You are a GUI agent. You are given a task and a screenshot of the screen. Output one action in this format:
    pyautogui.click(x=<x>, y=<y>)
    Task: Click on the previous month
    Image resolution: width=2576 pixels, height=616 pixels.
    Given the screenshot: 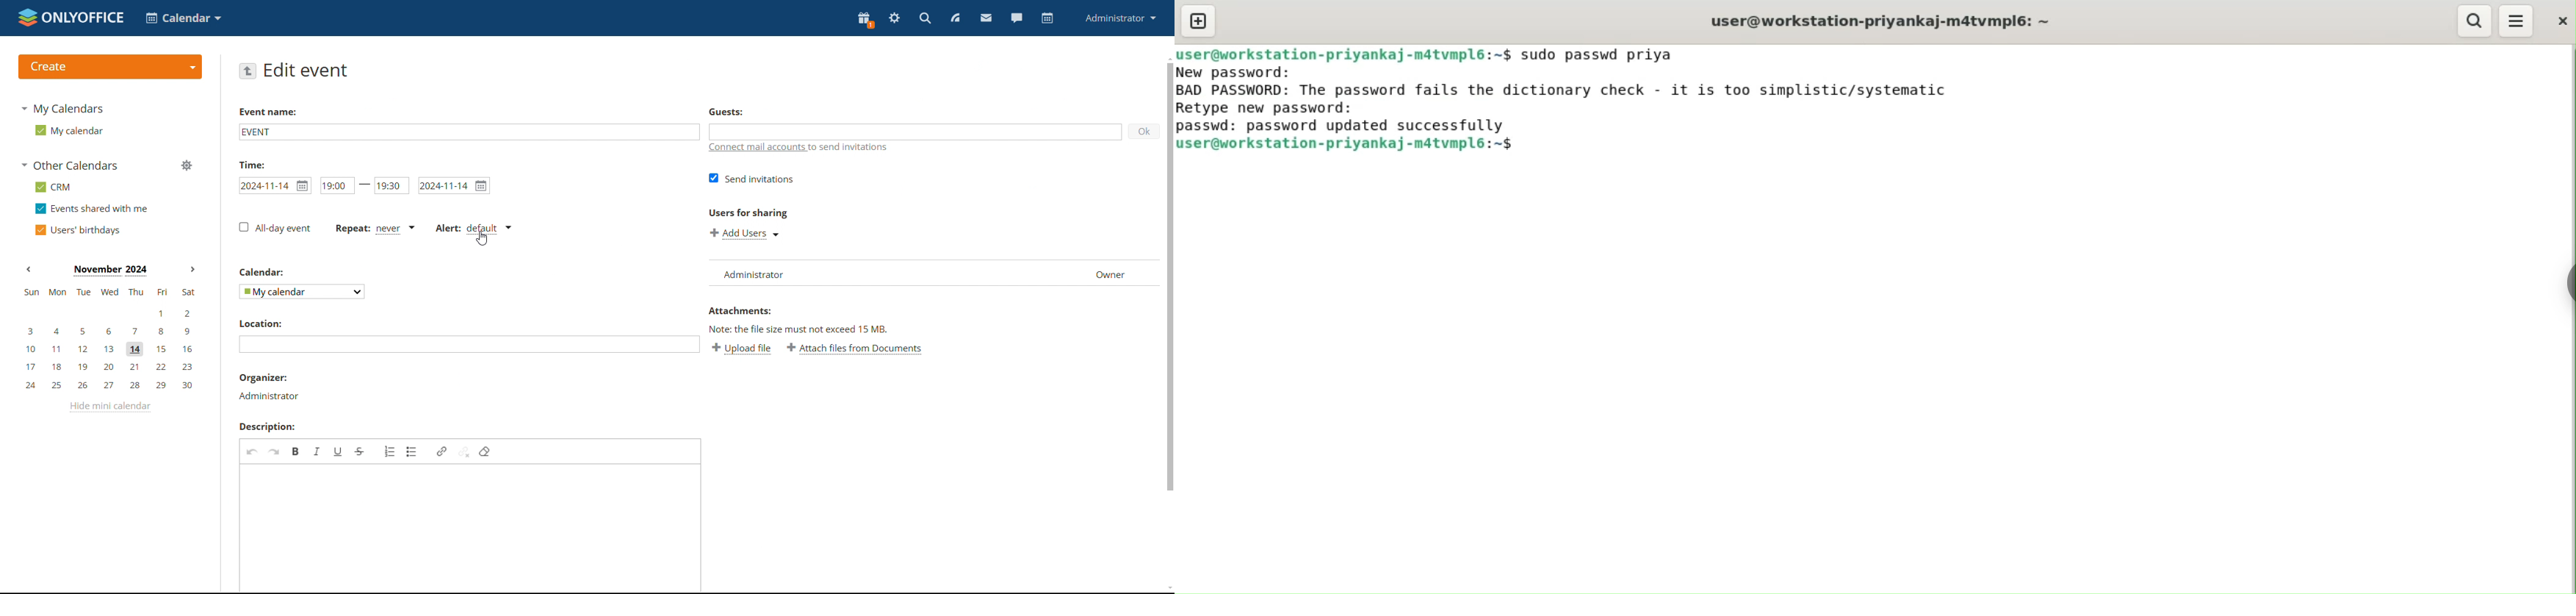 What is the action you would take?
    pyautogui.click(x=29, y=269)
    